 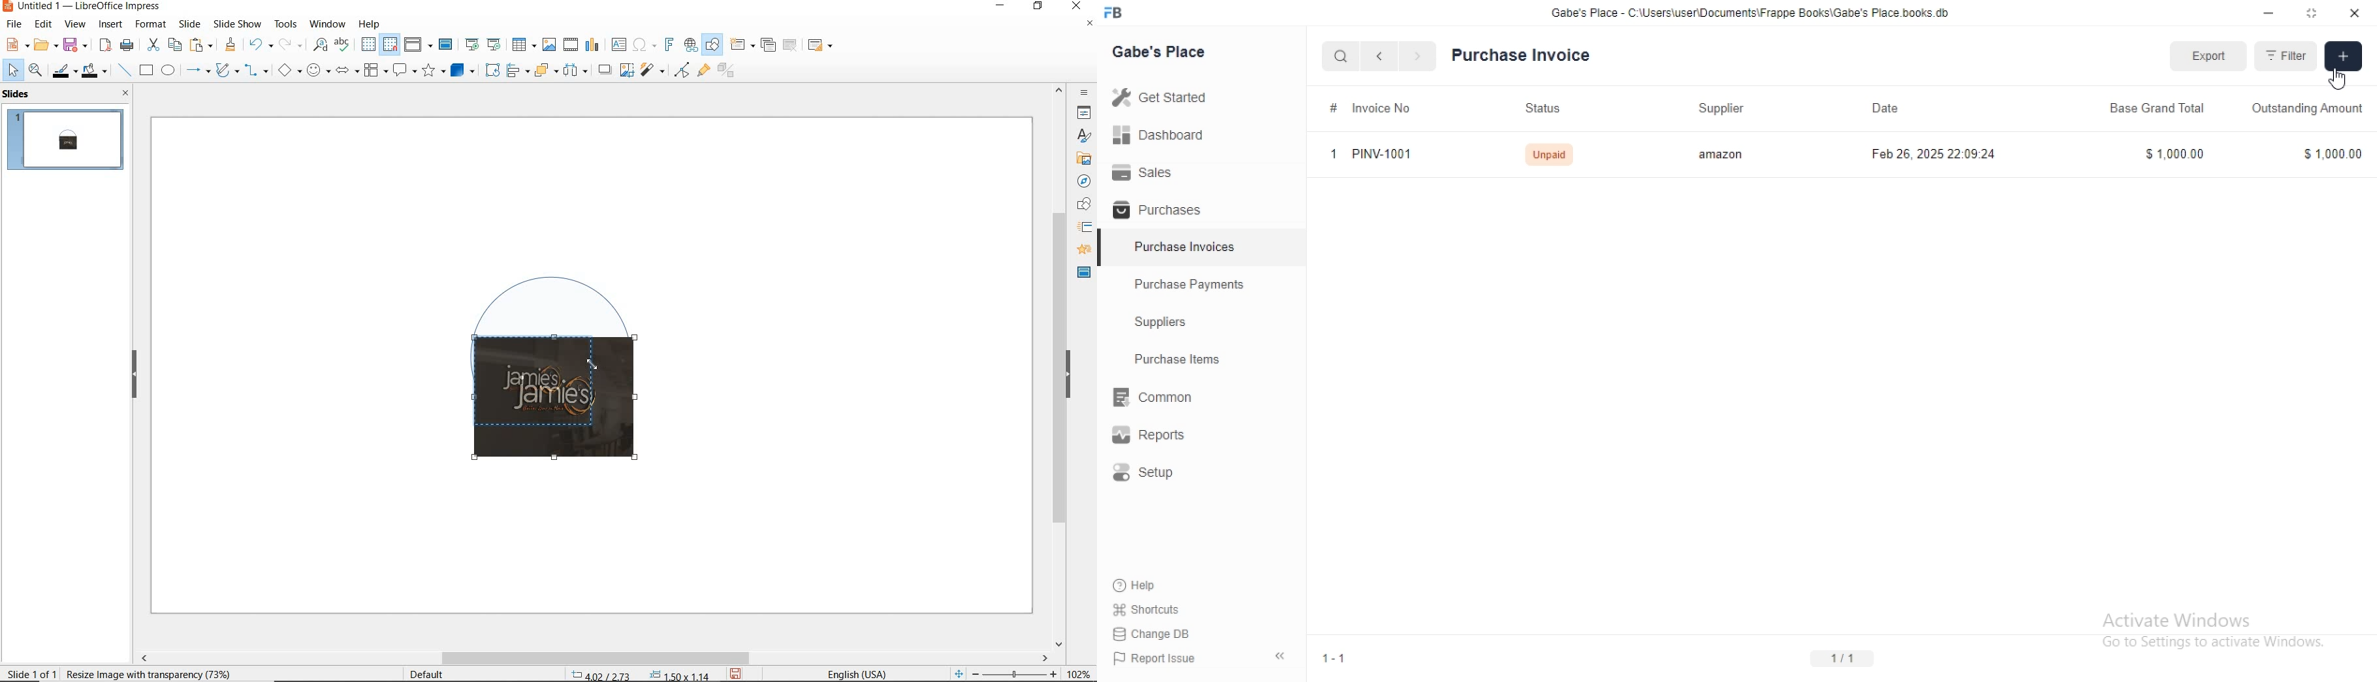 I want to click on cut, so click(x=152, y=45).